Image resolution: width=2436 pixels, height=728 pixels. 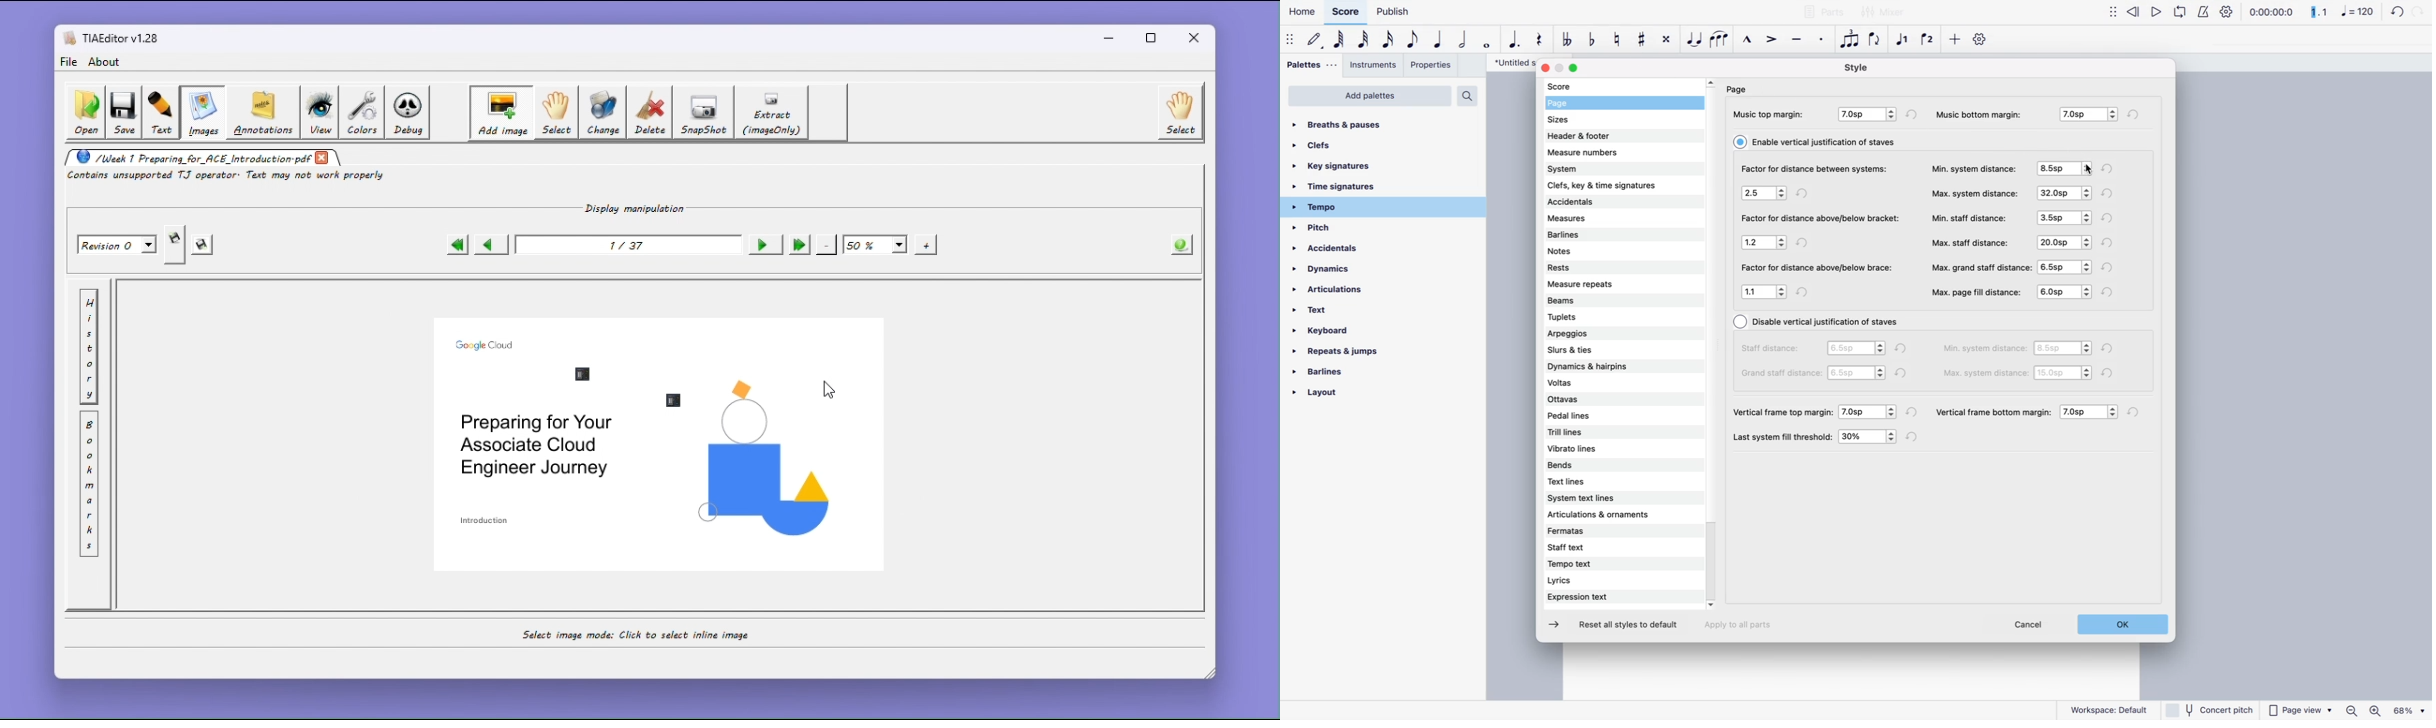 I want to click on voice 1, so click(x=1905, y=40).